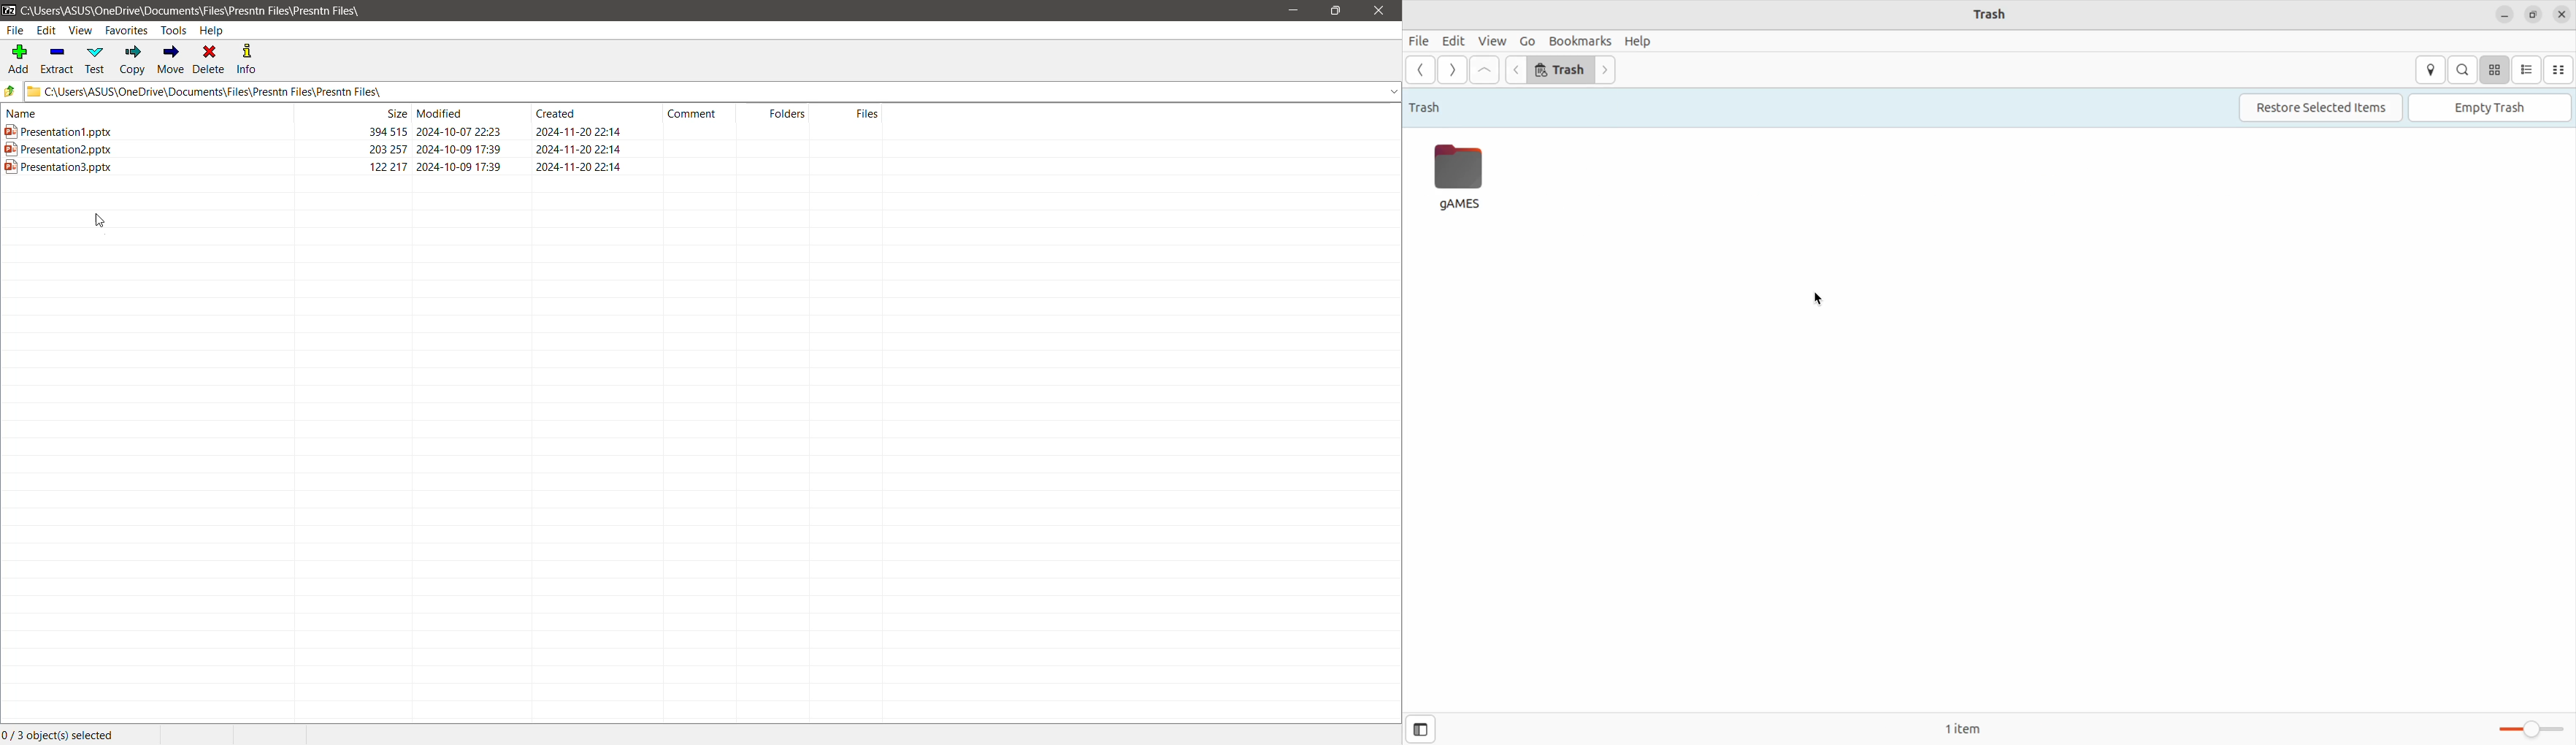 Image resolution: width=2576 pixels, height=756 pixels. I want to click on Application Logo, so click(9, 9).